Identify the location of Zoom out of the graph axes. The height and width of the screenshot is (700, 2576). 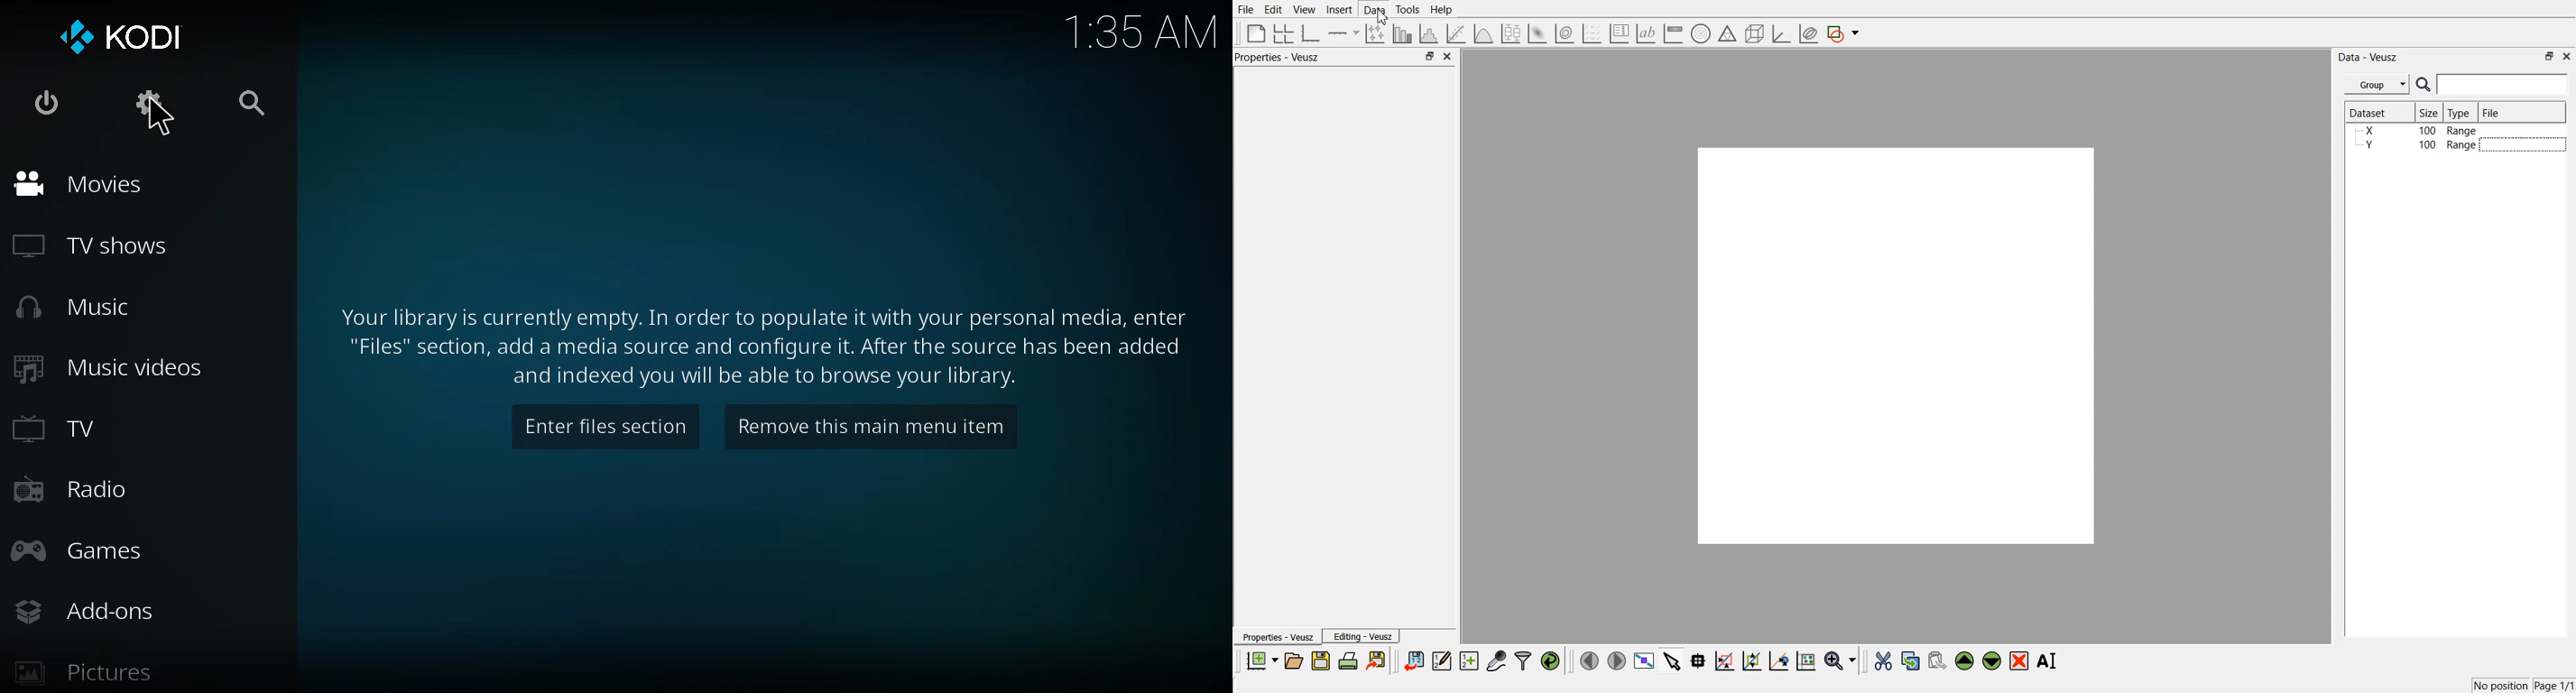
(1752, 660).